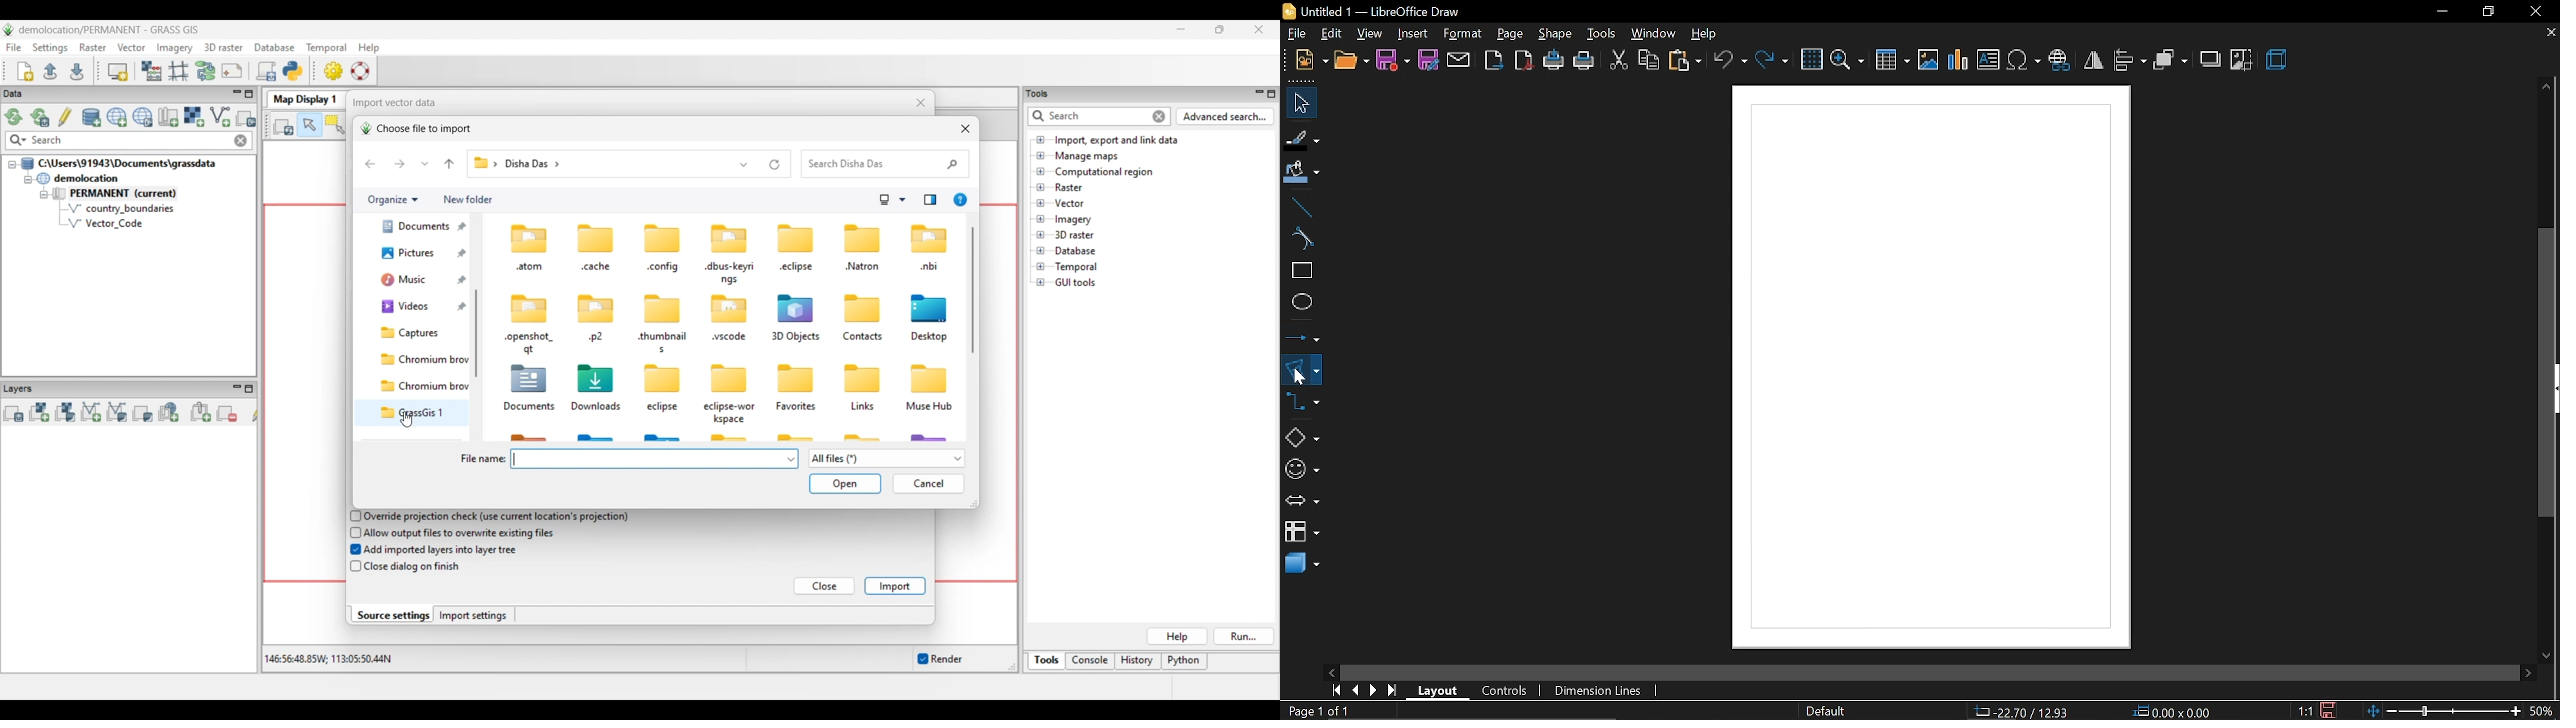 The image size is (2576, 728). What do you see at coordinates (1334, 33) in the screenshot?
I see `edit` at bounding box center [1334, 33].